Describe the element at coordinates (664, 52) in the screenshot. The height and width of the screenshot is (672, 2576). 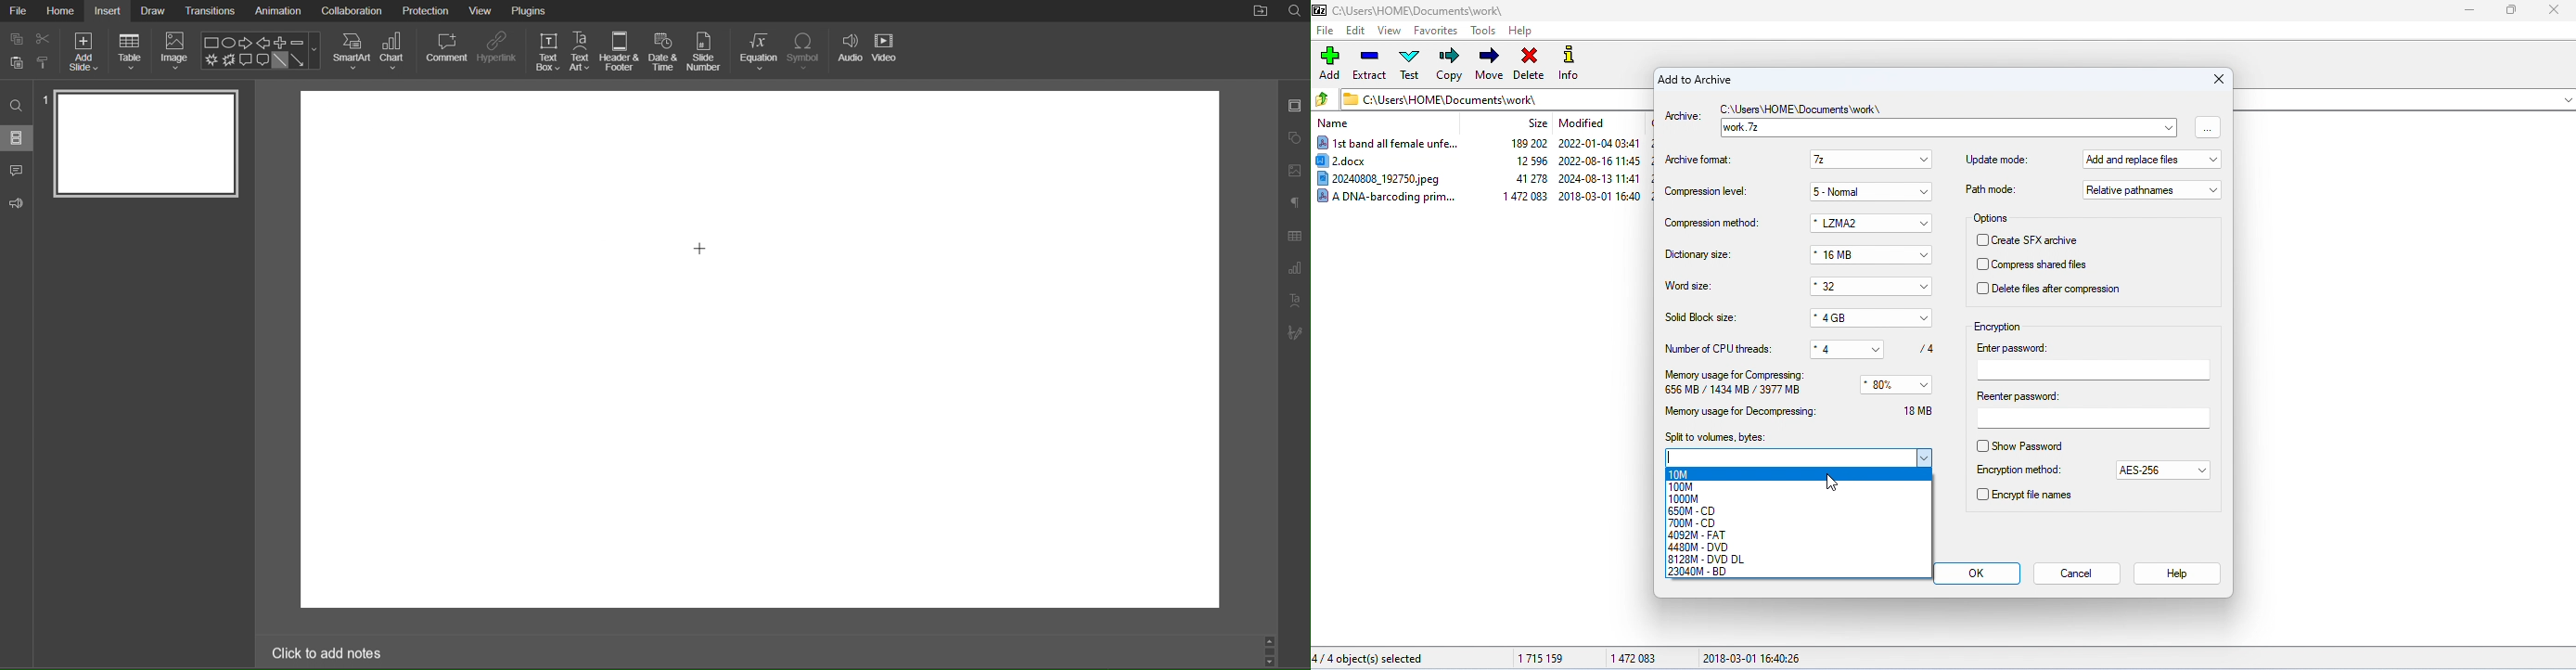
I see `Date & Time` at that location.